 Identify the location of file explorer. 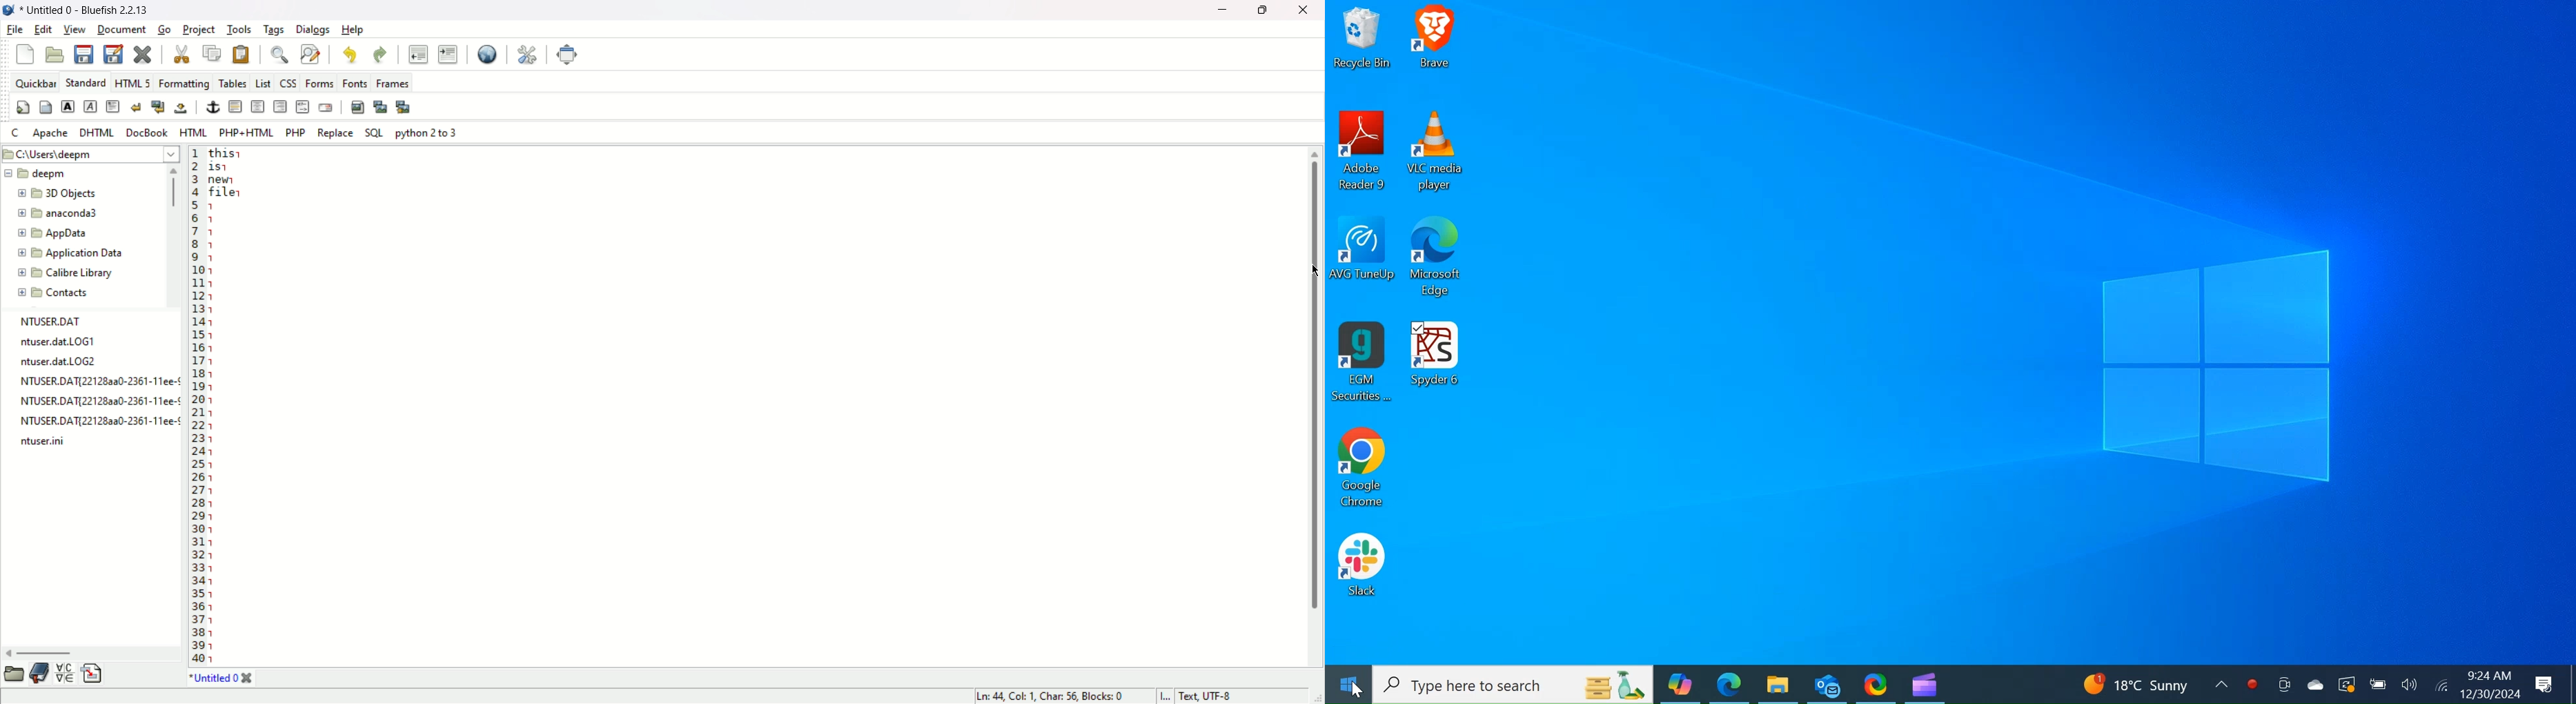
(12, 674).